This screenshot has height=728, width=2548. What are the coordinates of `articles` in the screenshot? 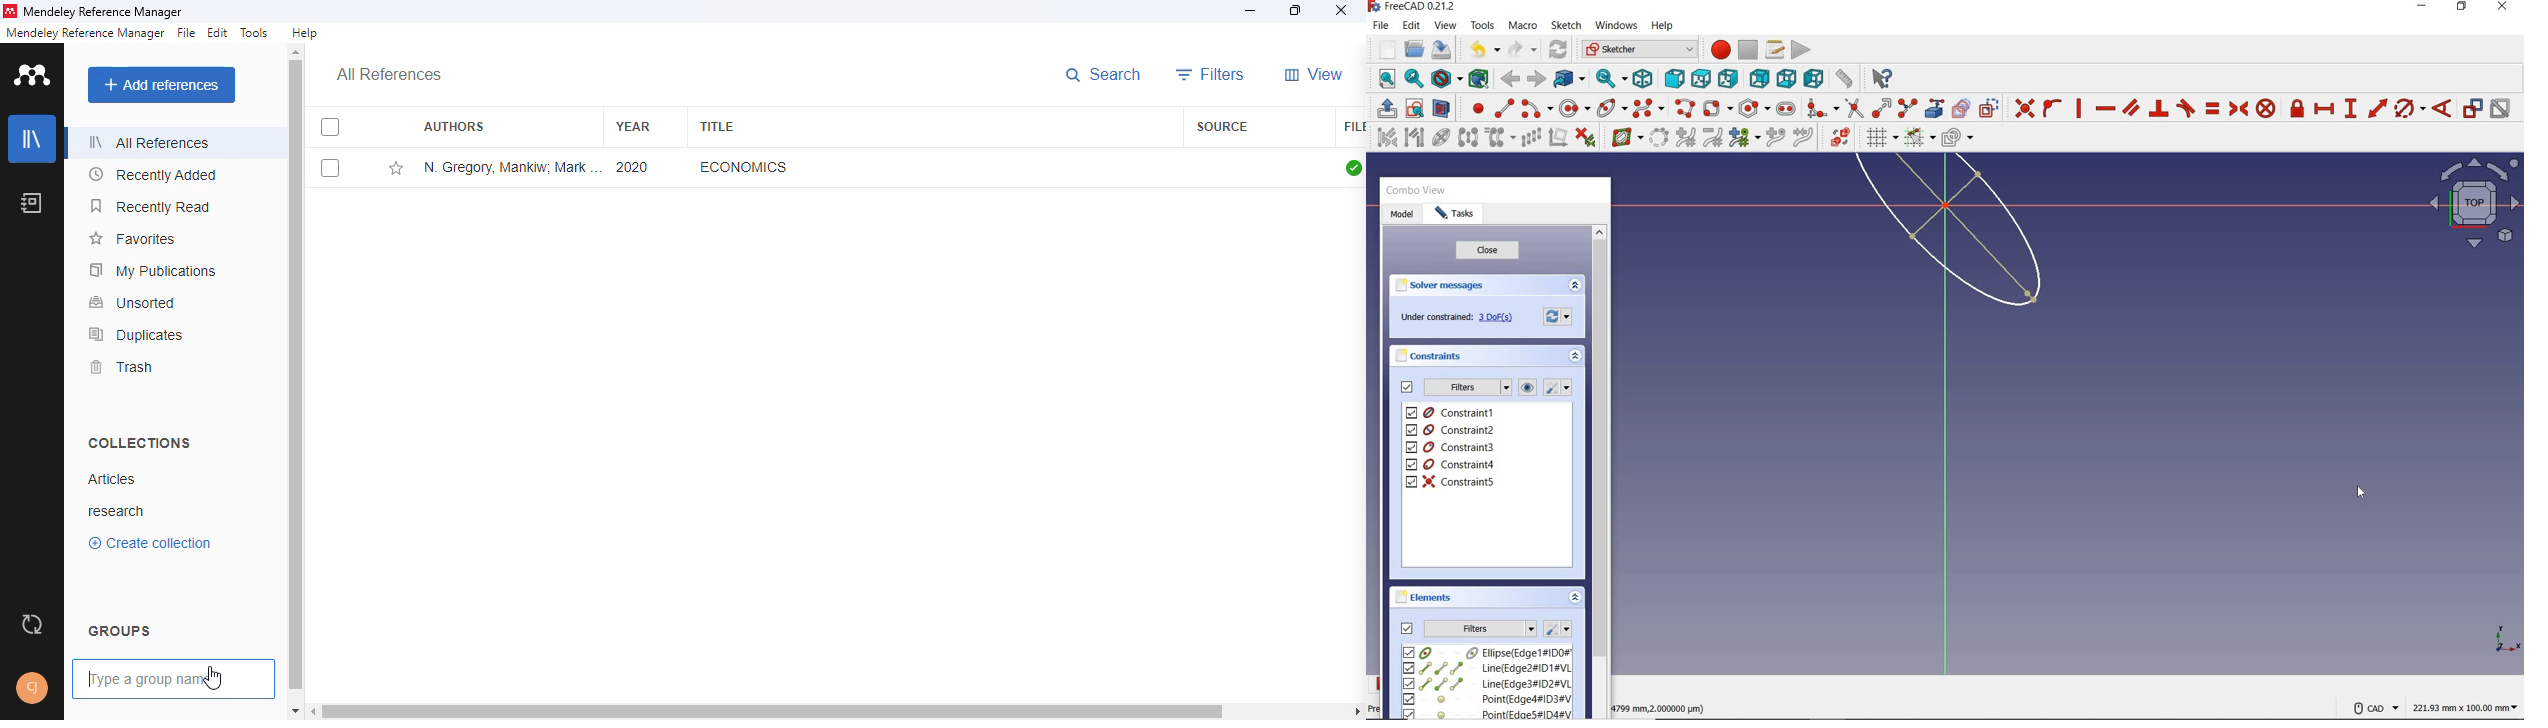 It's located at (111, 480).